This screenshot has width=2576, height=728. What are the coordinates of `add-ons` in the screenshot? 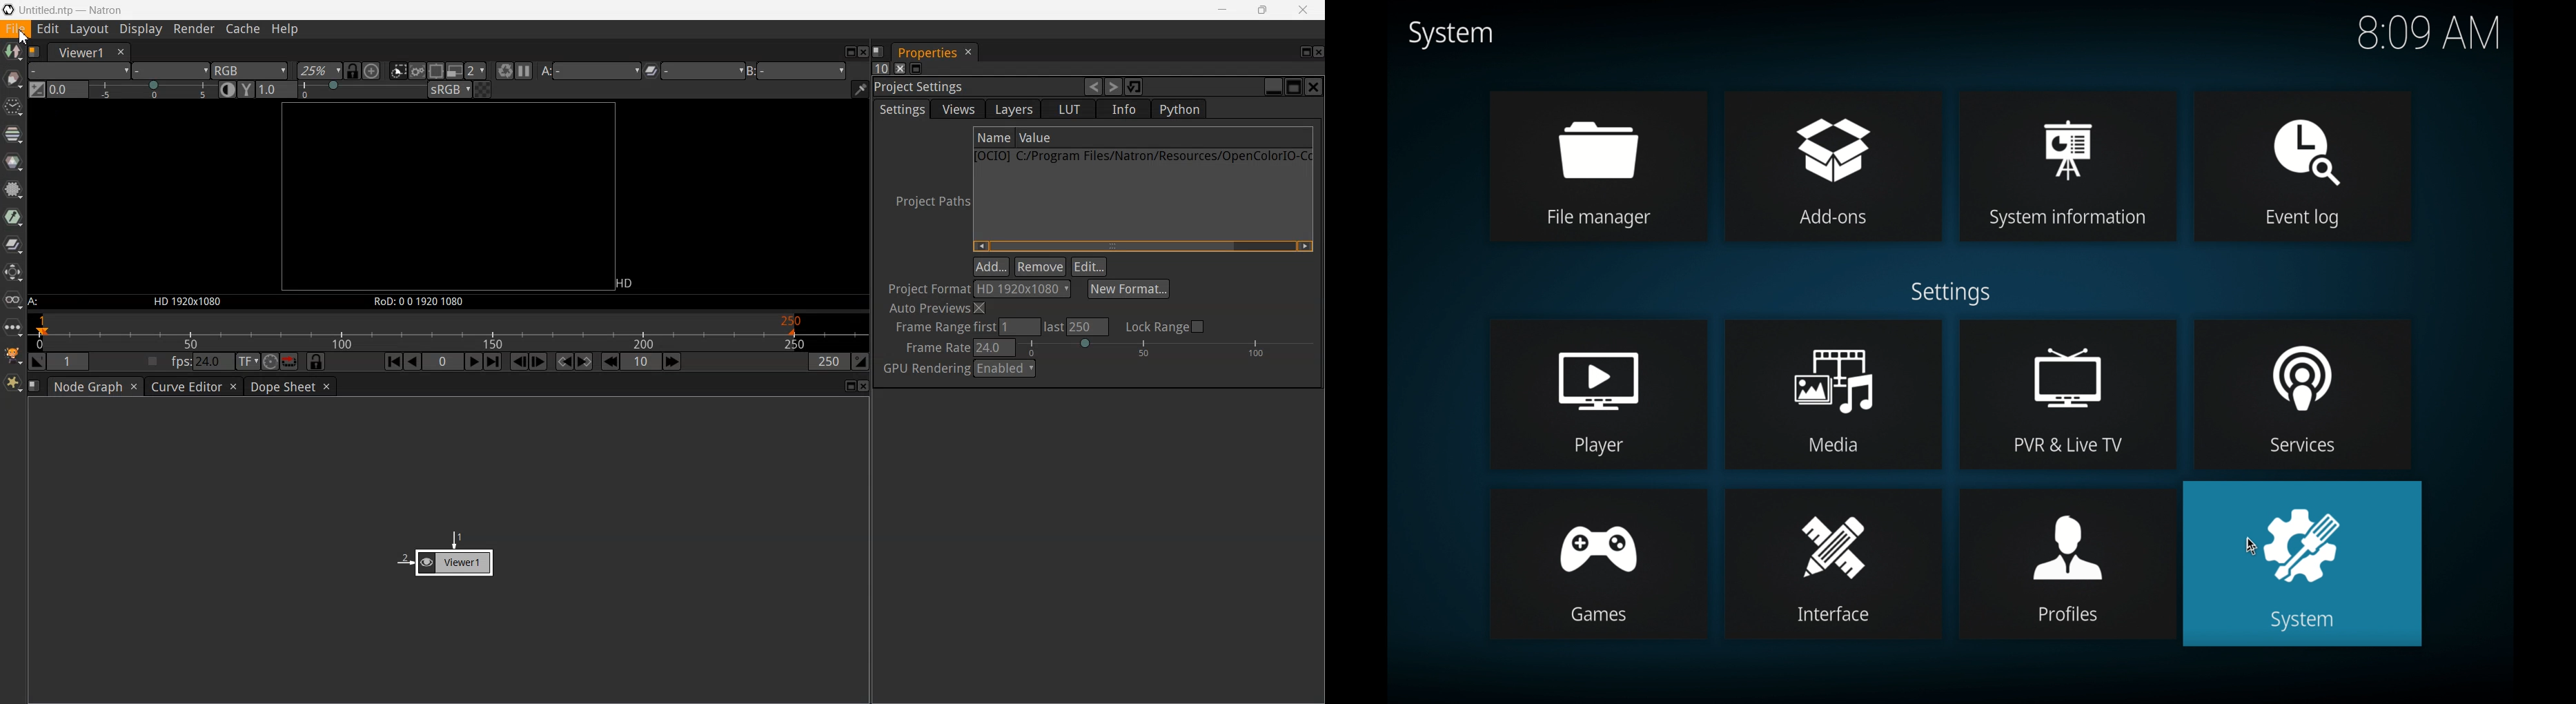 It's located at (1833, 166).